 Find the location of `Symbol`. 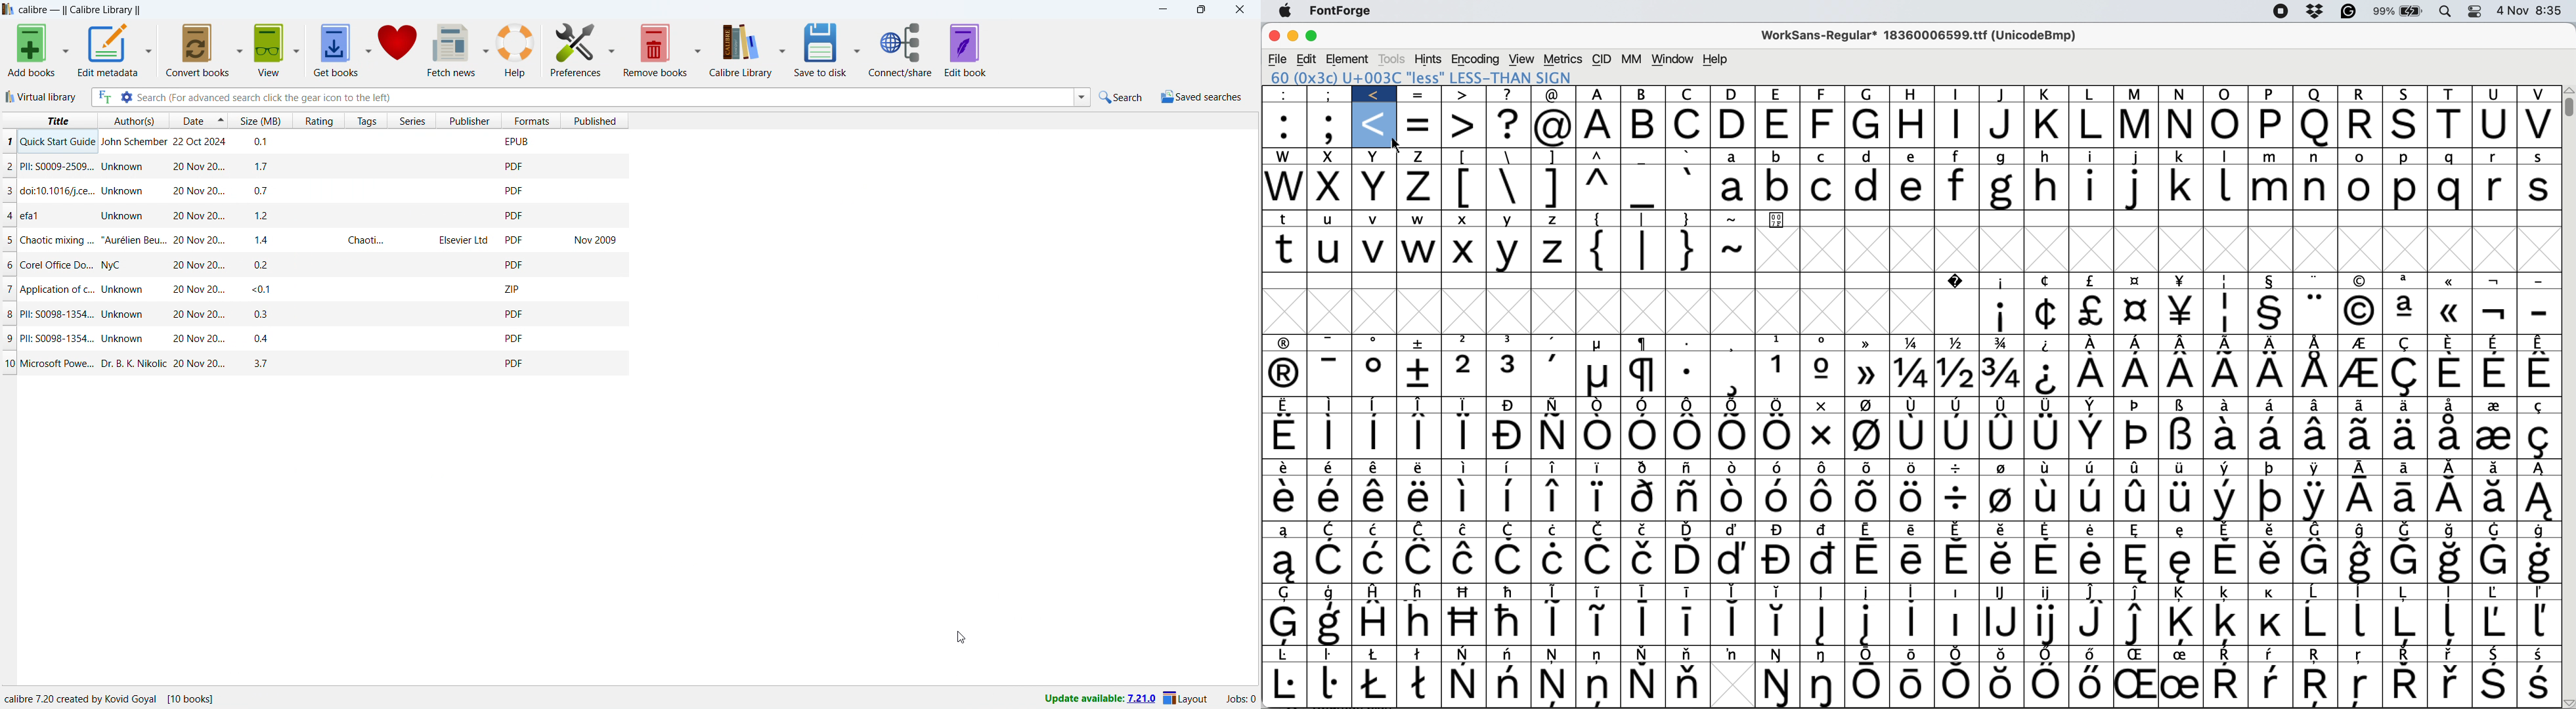

Symbol is located at coordinates (2496, 562).